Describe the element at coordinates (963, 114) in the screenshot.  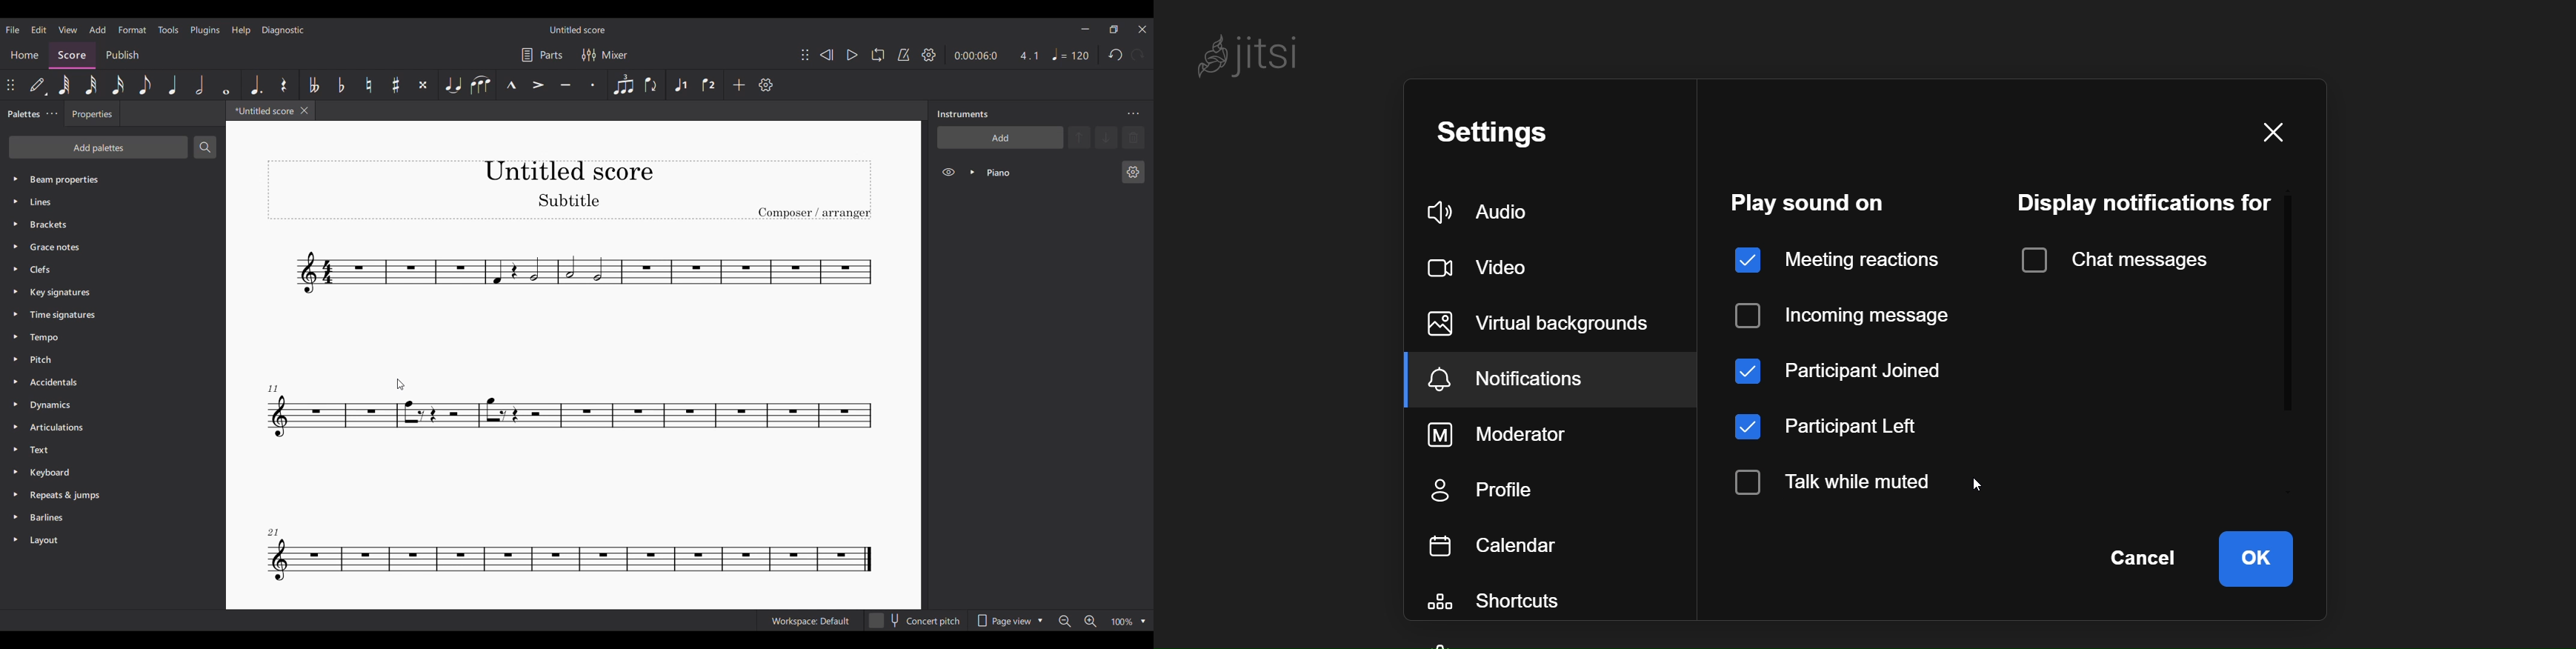
I see `Instruments` at that location.